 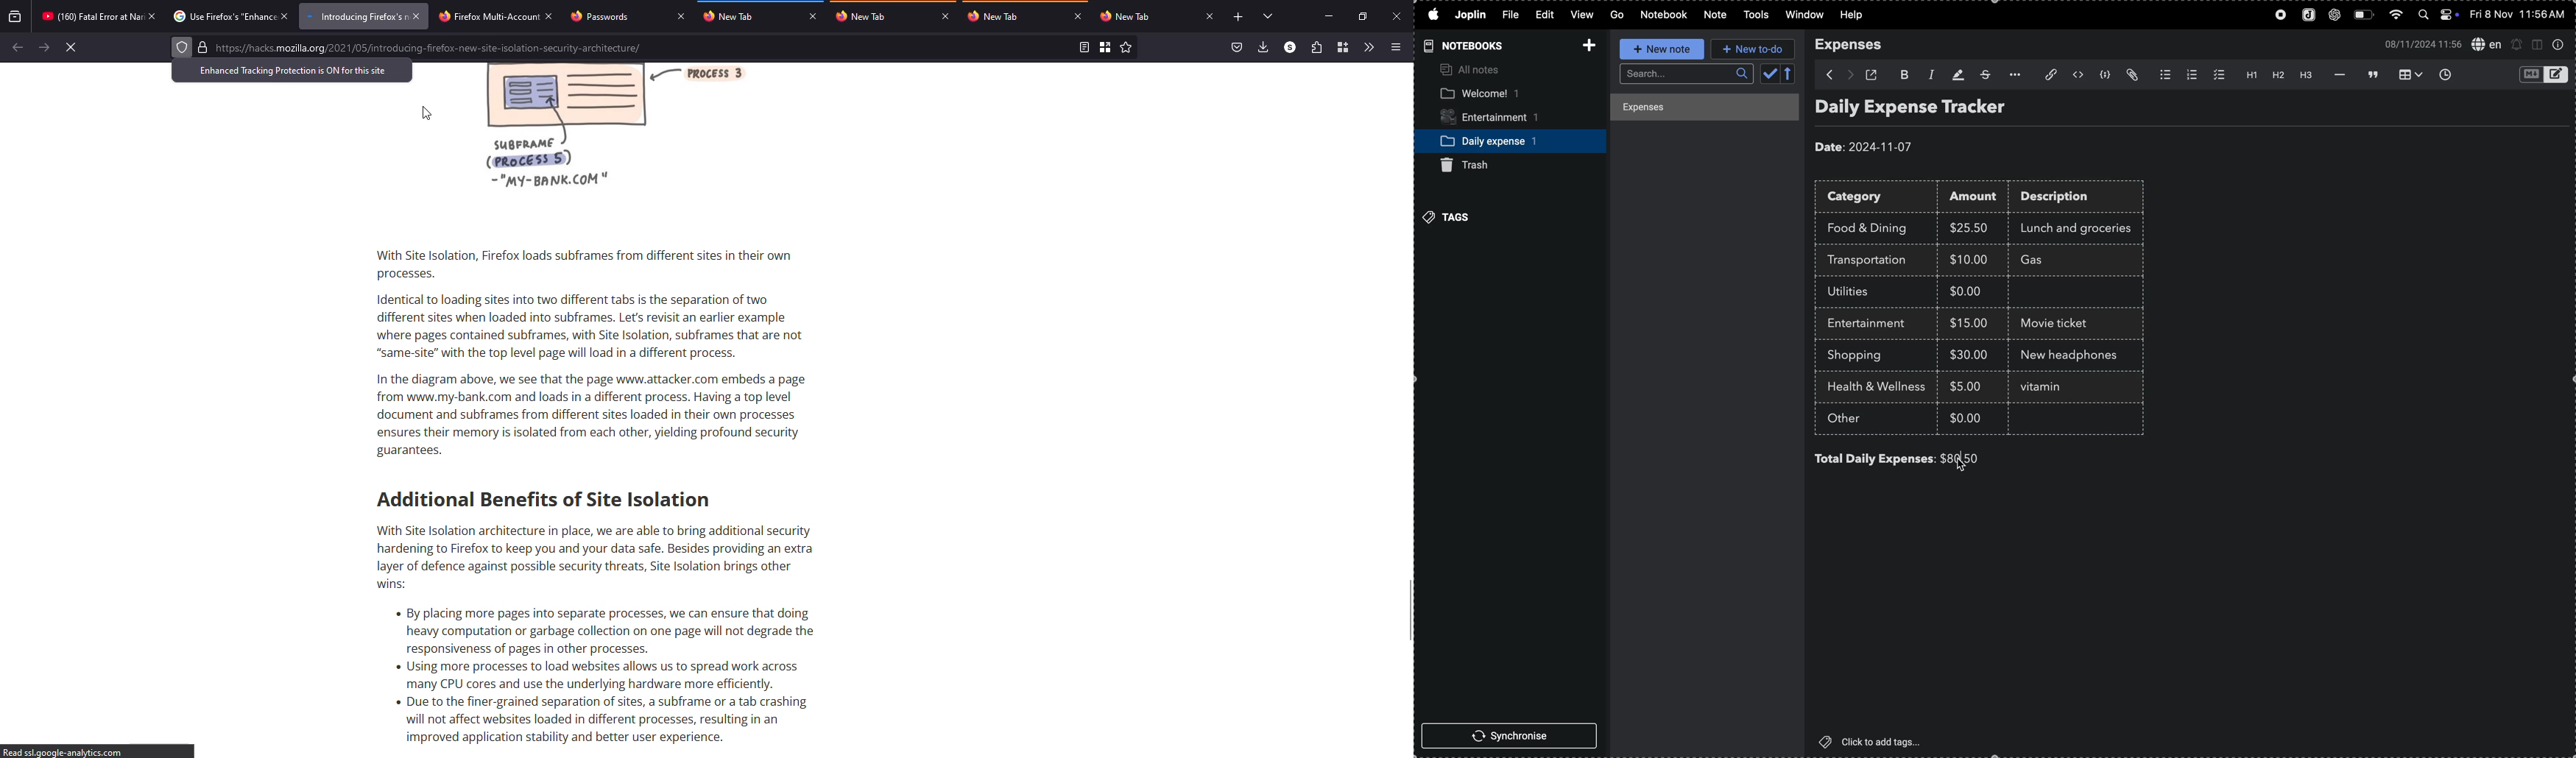 I want to click on tools, so click(x=1753, y=15).